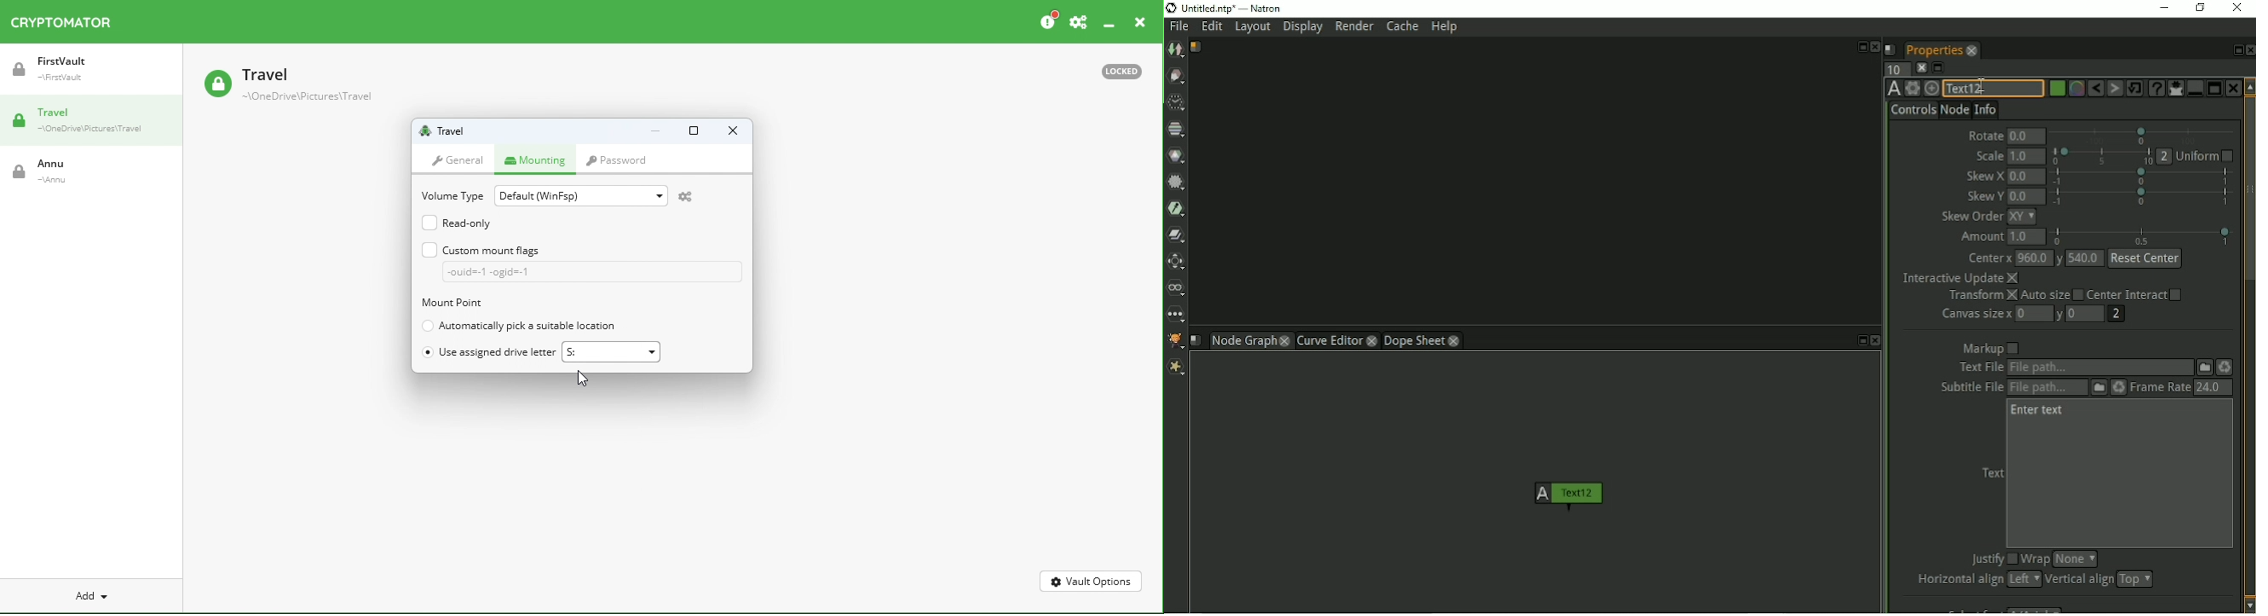  Describe the element at coordinates (732, 132) in the screenshot. I see `Close` at that location.